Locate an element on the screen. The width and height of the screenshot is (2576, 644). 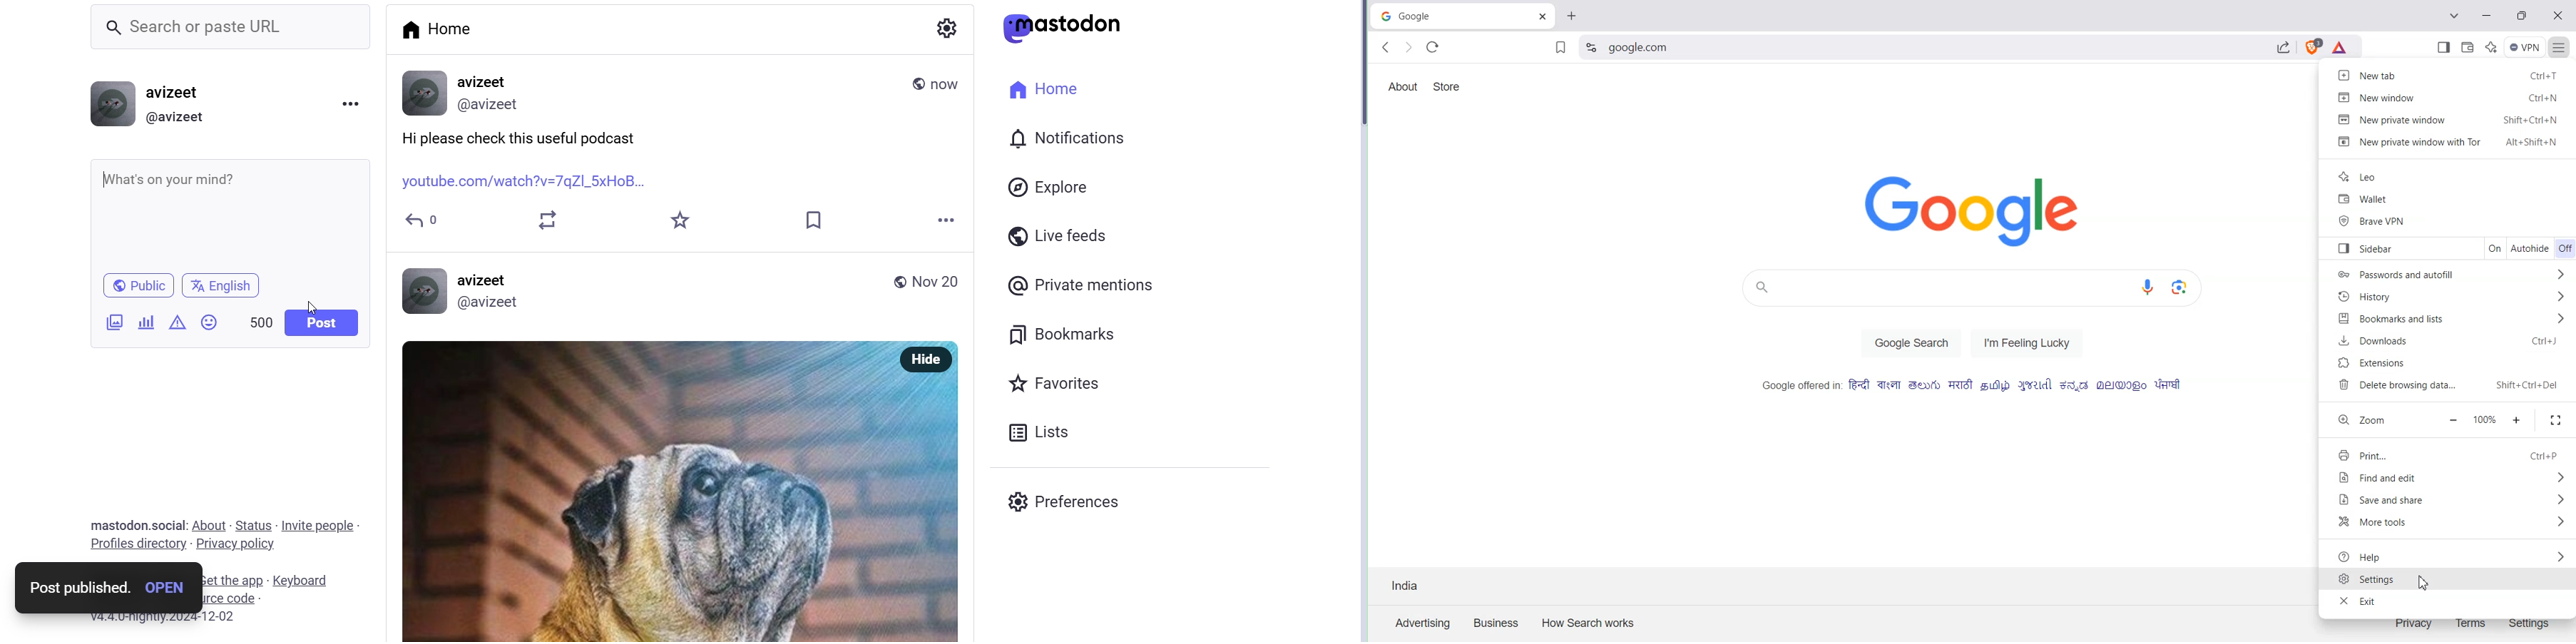
setting is located at coordinates (947, 31).